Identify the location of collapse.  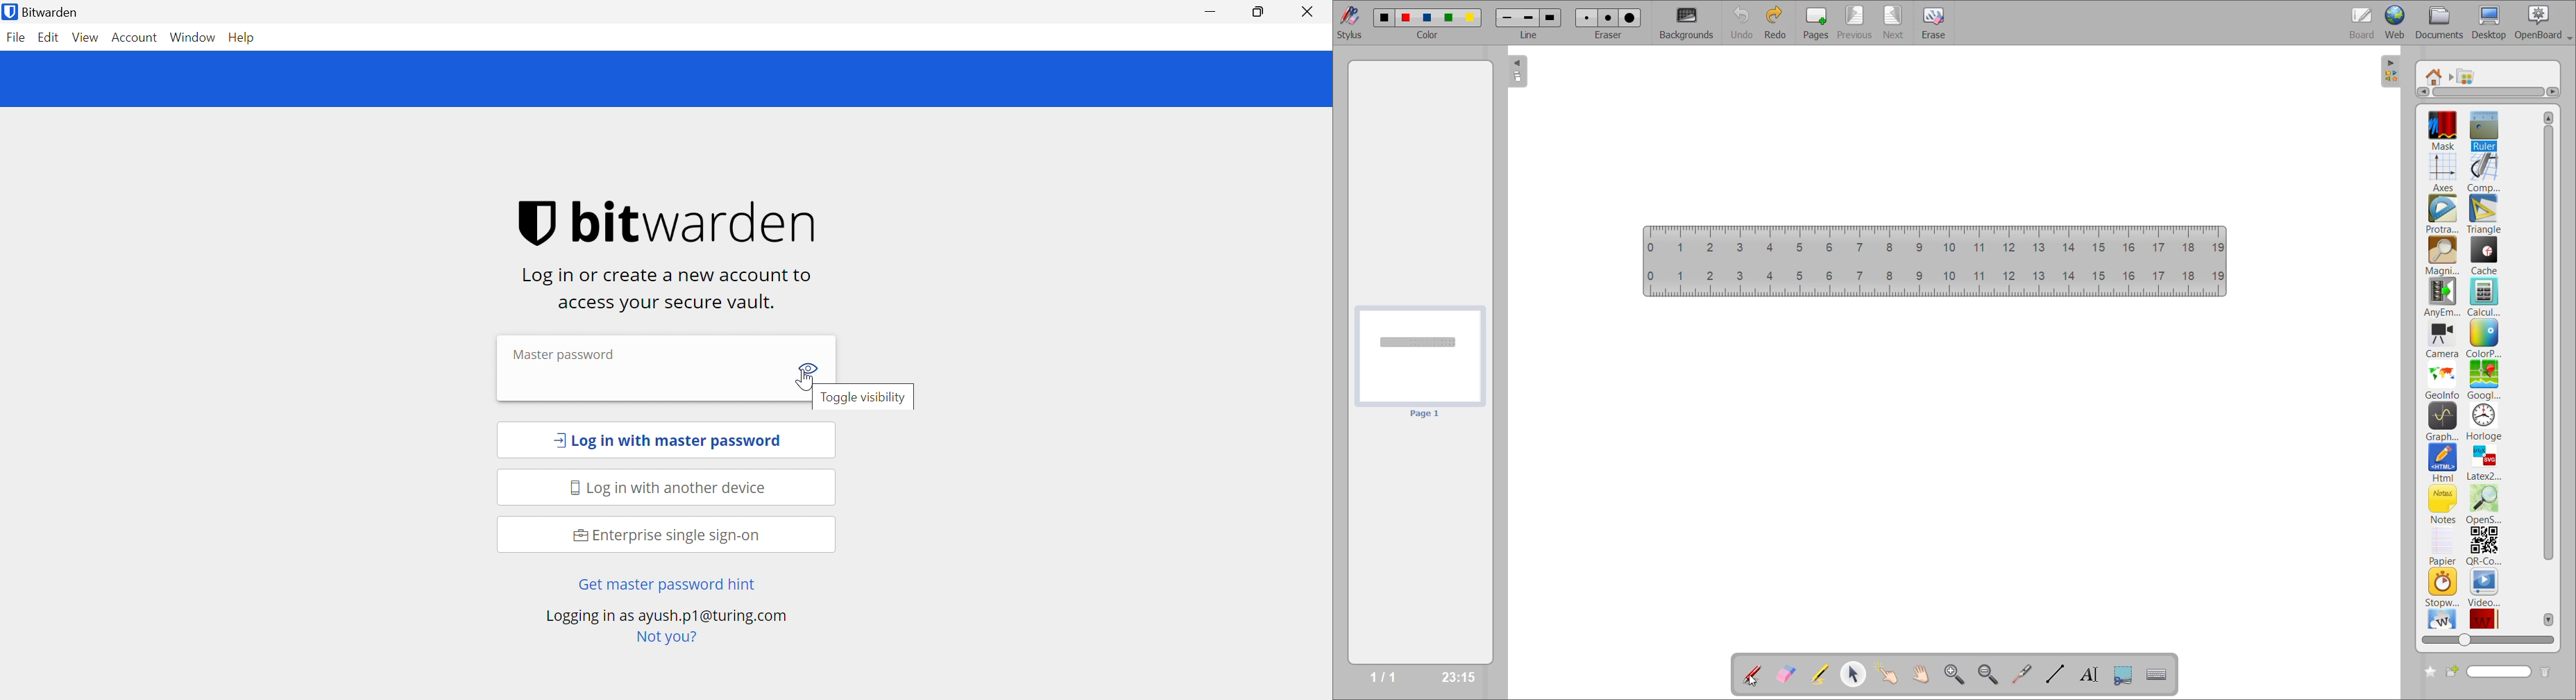
(2392, 72).